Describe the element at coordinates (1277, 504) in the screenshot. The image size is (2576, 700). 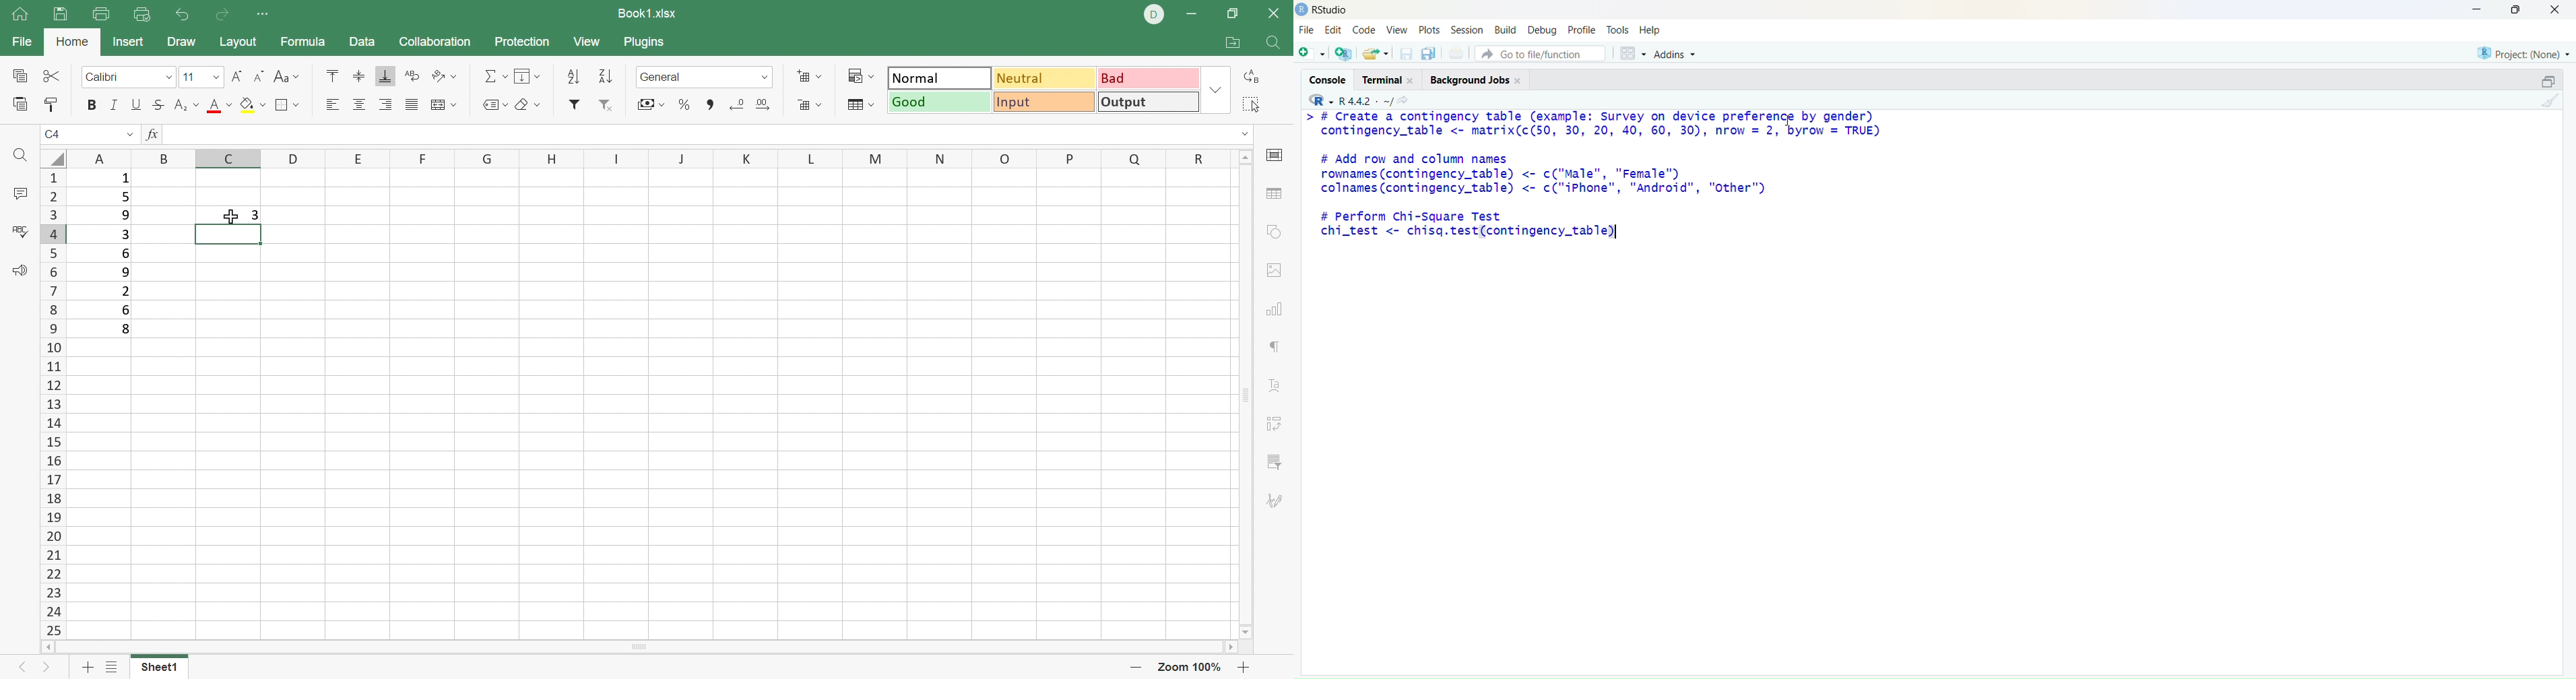
I see `Signature settings` at that location.